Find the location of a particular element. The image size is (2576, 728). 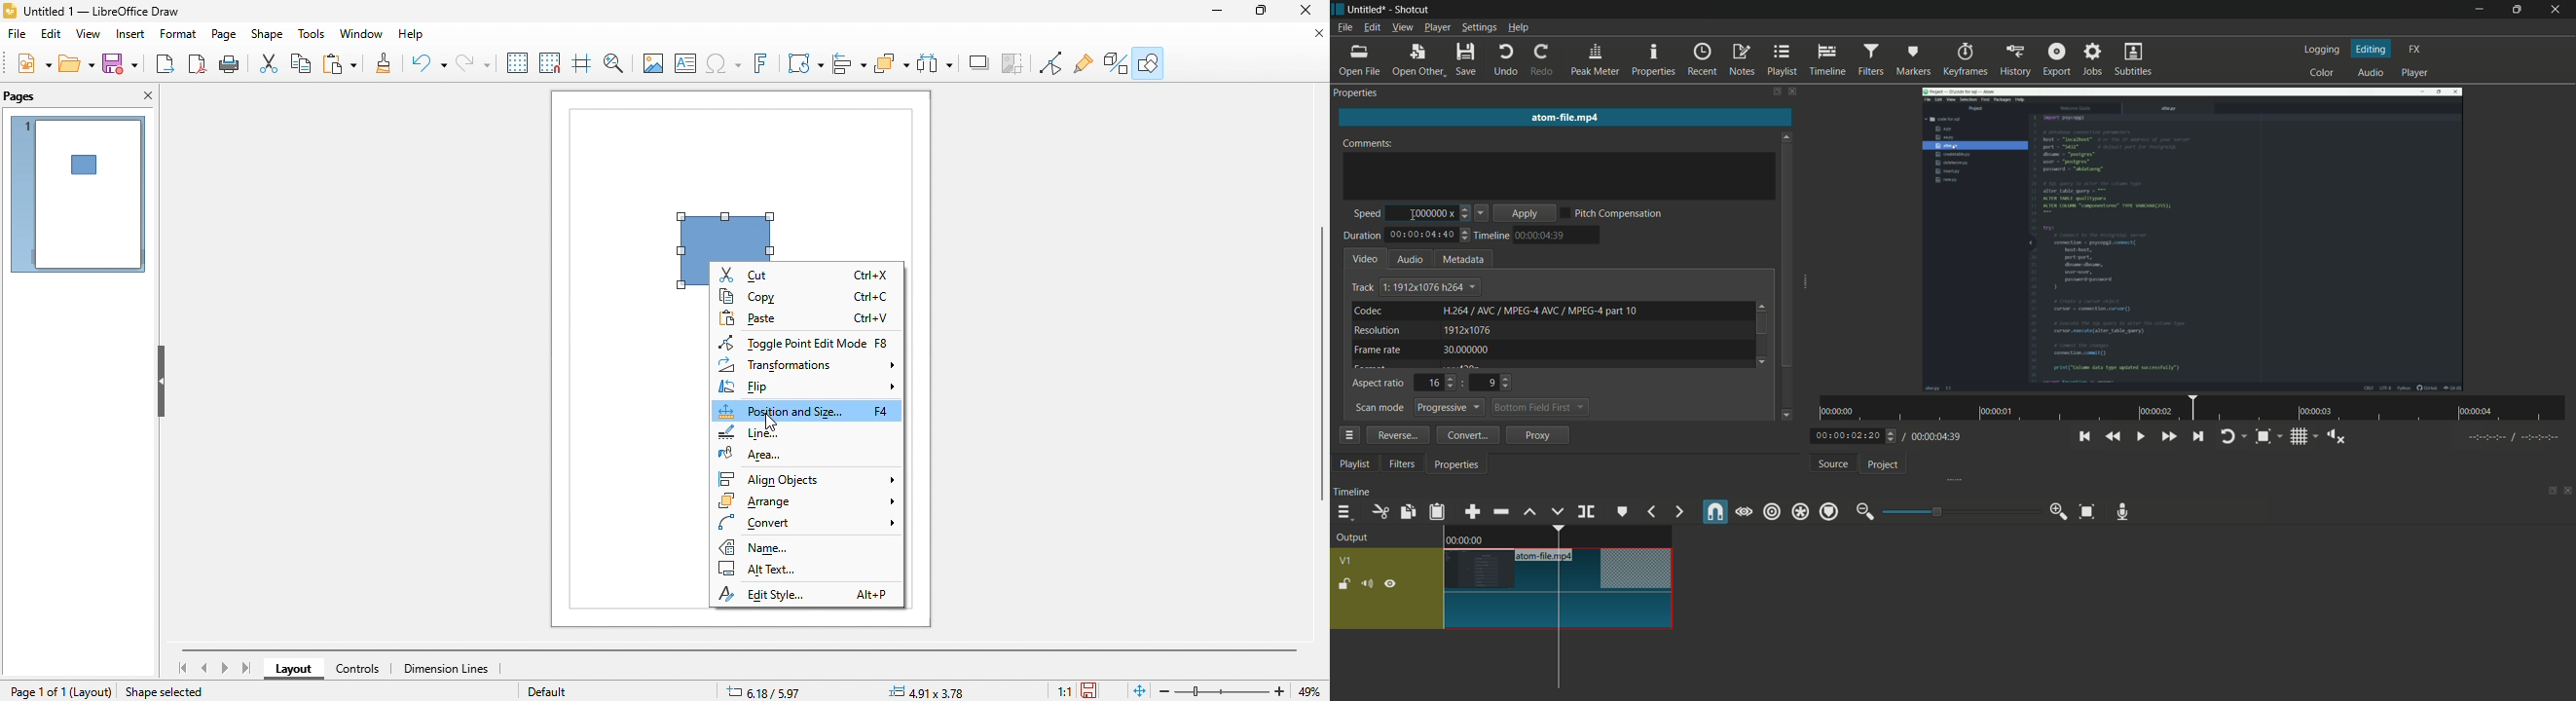

controls is located at coordinates (364, 669).